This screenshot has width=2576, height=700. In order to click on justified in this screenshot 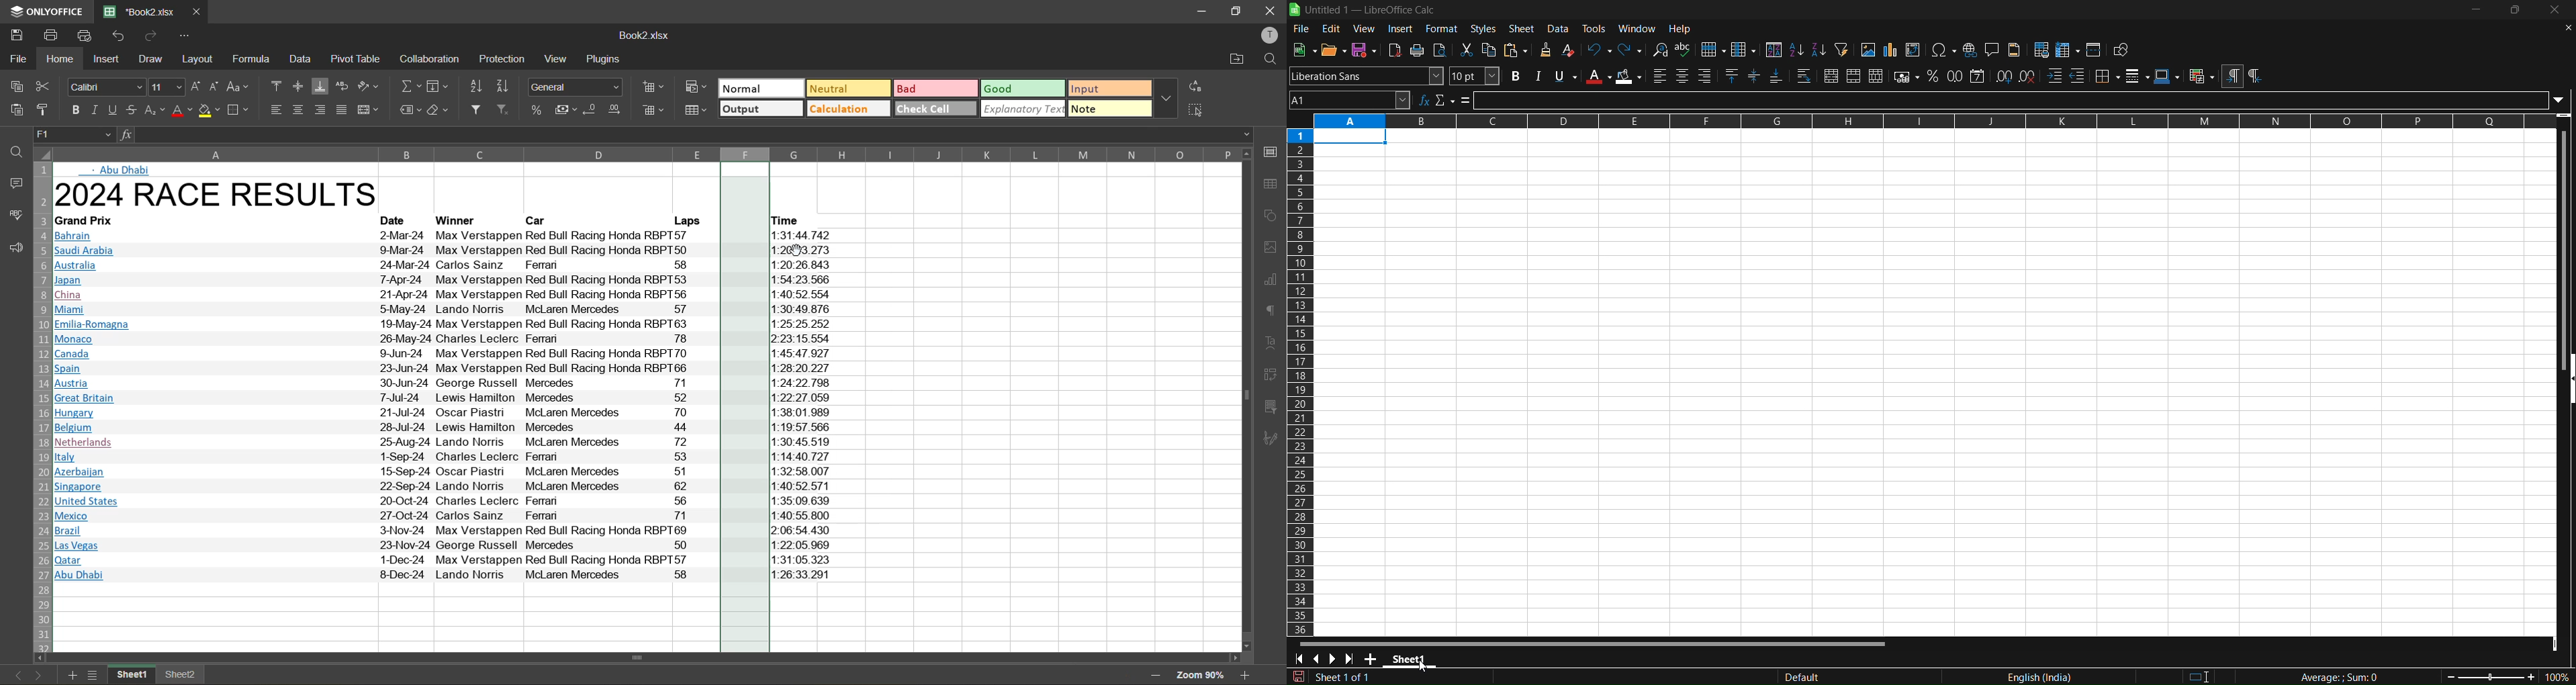, I will do `click(343, 110)`.